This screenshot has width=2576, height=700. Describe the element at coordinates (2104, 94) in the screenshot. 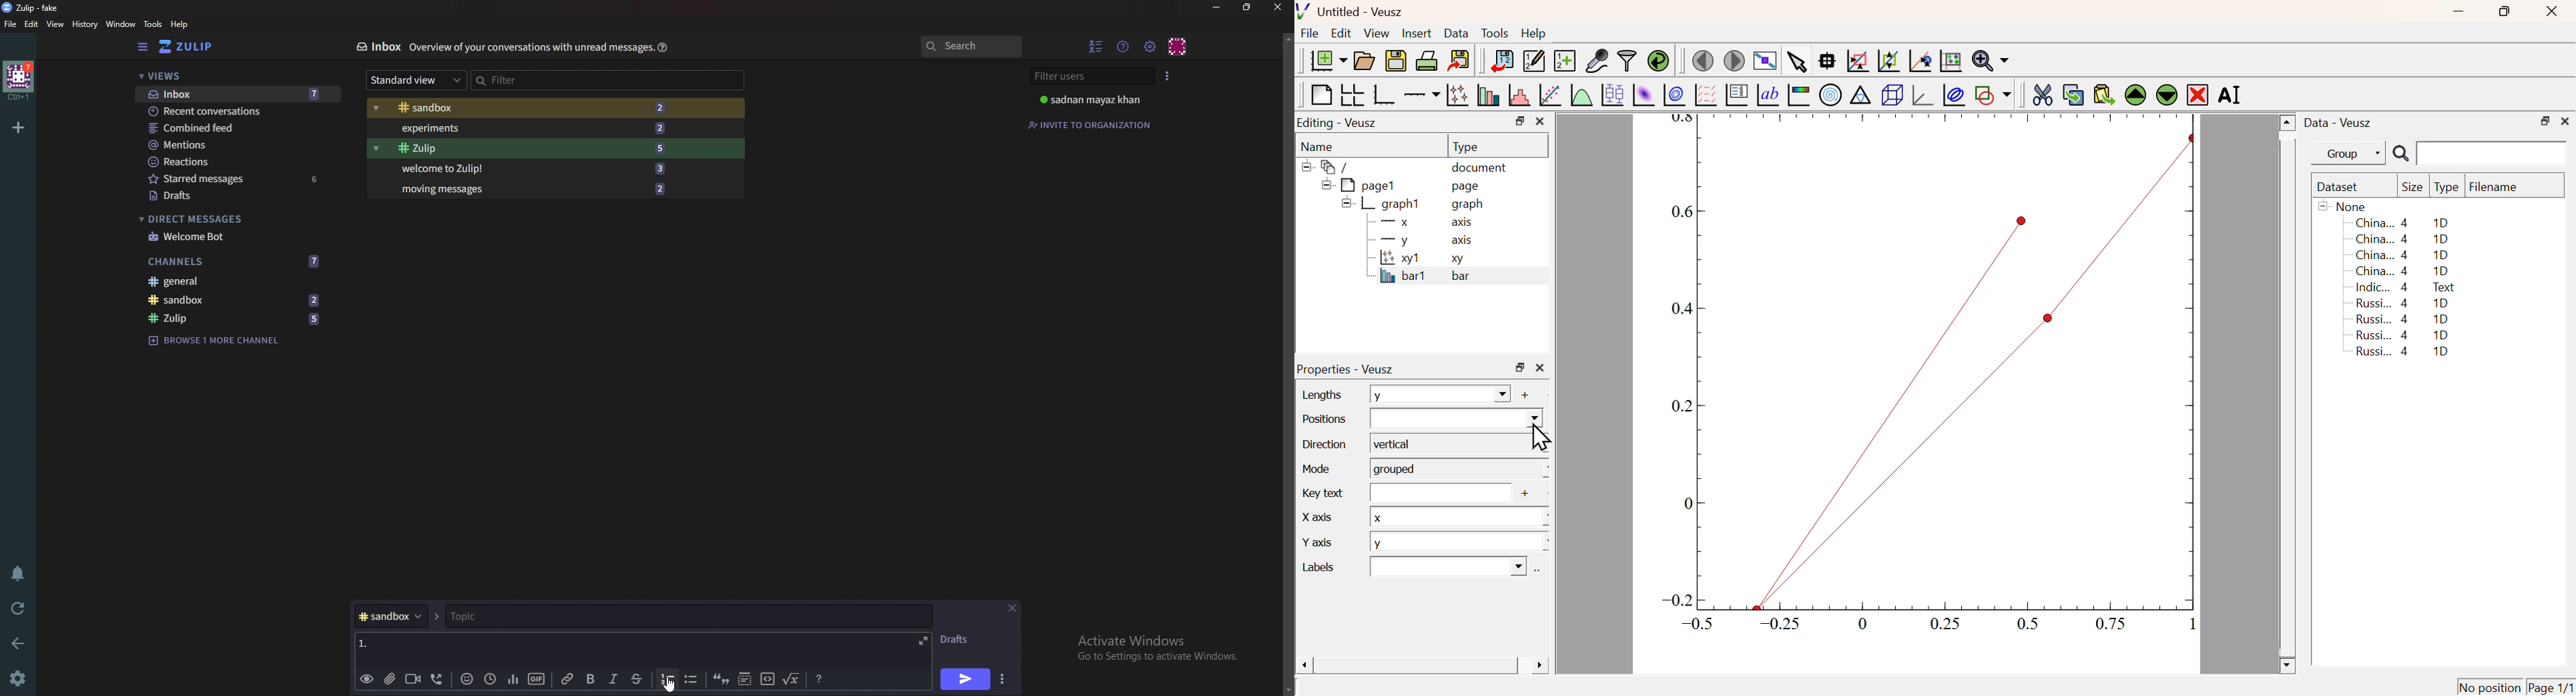

I see `Paste from Clipboard` at that location.